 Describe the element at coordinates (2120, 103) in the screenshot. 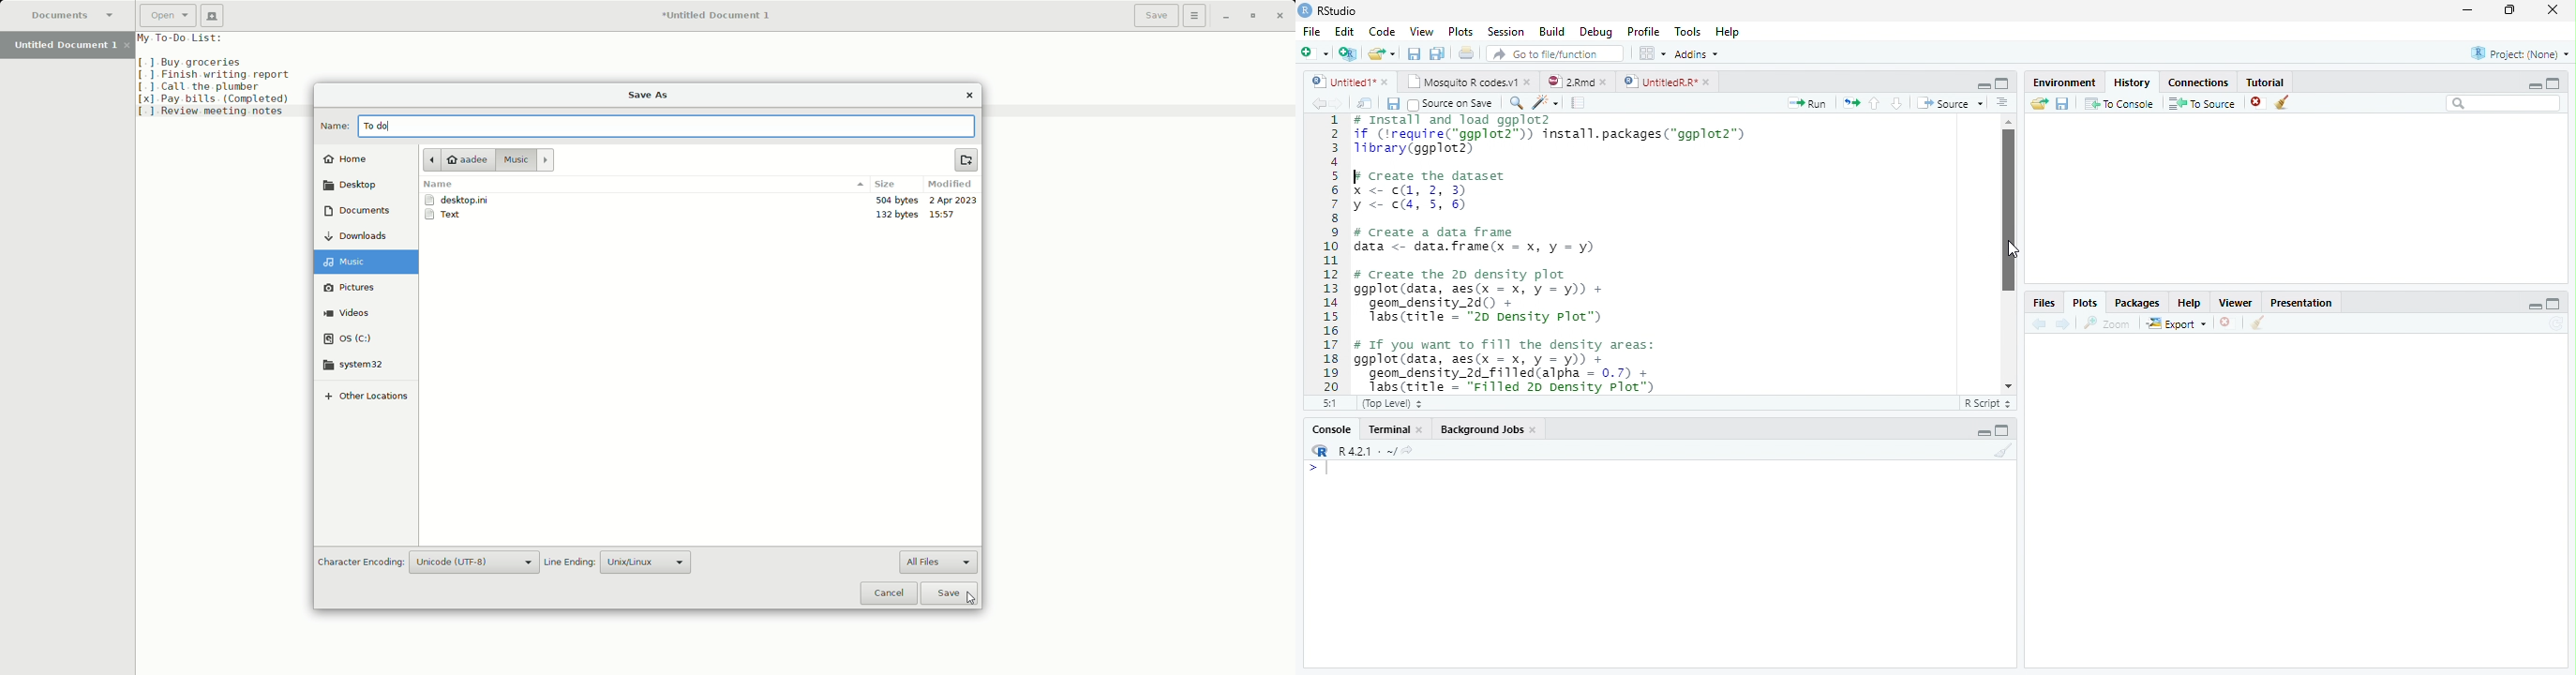

I see `To console` at that location.